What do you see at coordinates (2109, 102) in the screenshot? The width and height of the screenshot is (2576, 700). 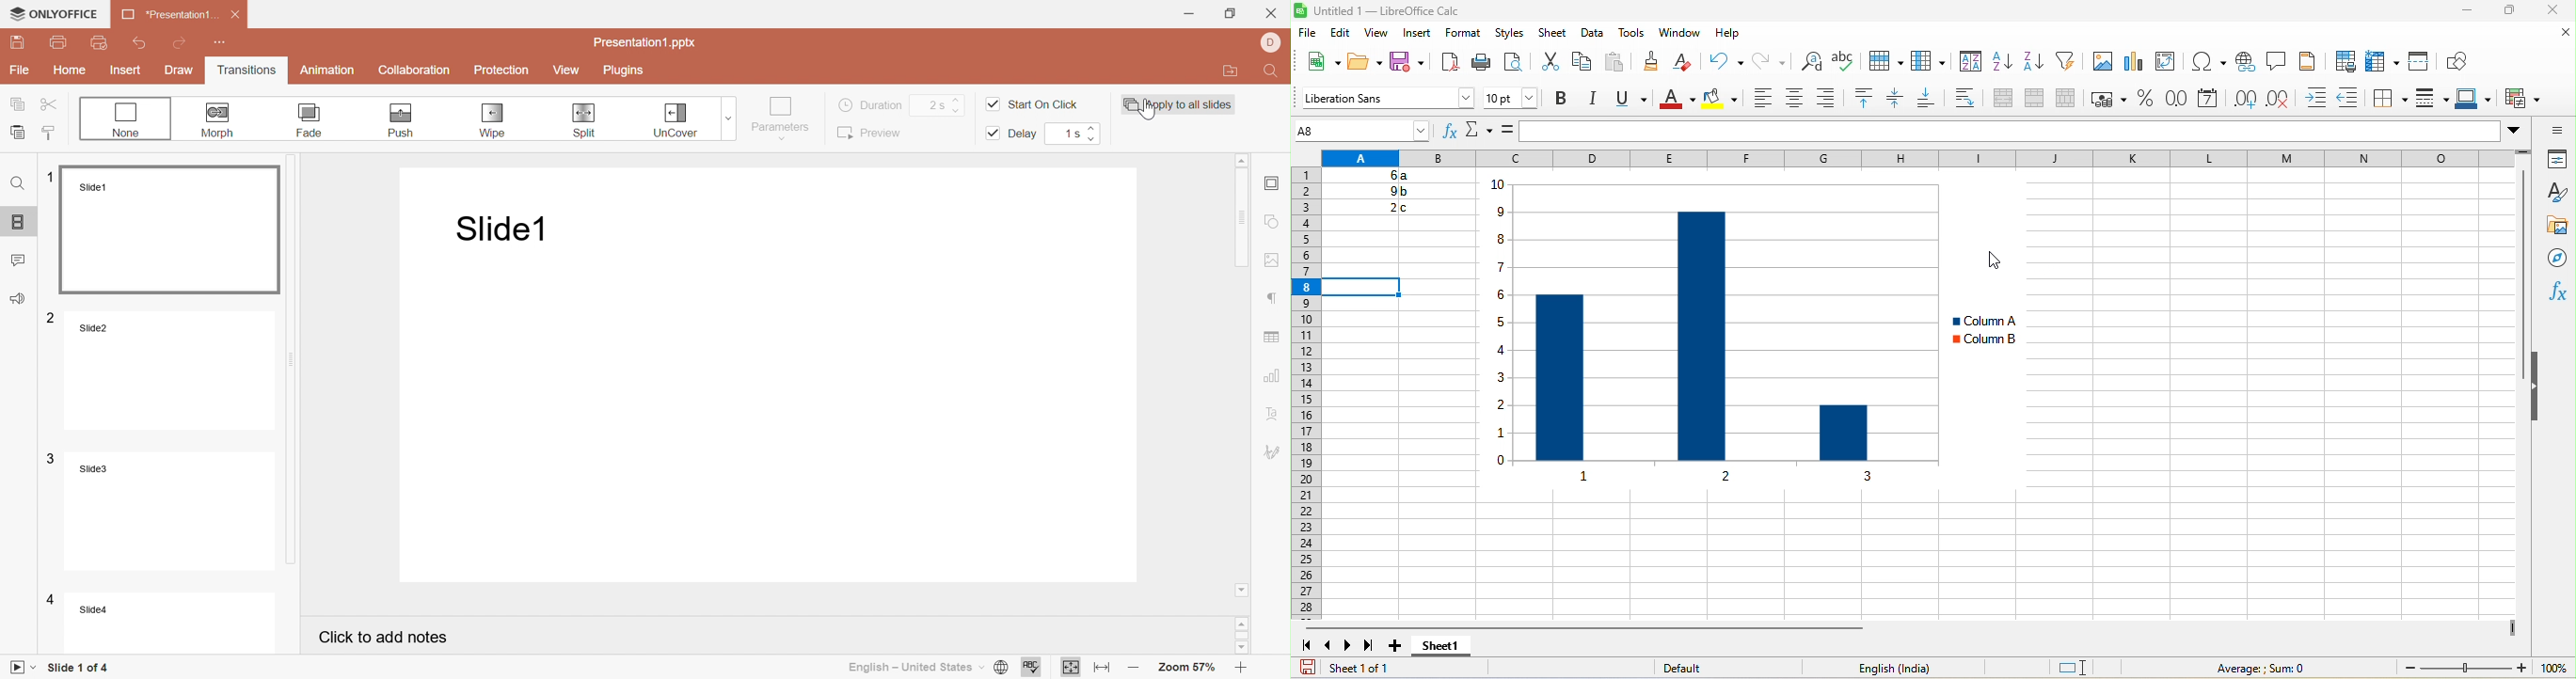 I see `format as currency` at bounding box center [2109, 102].